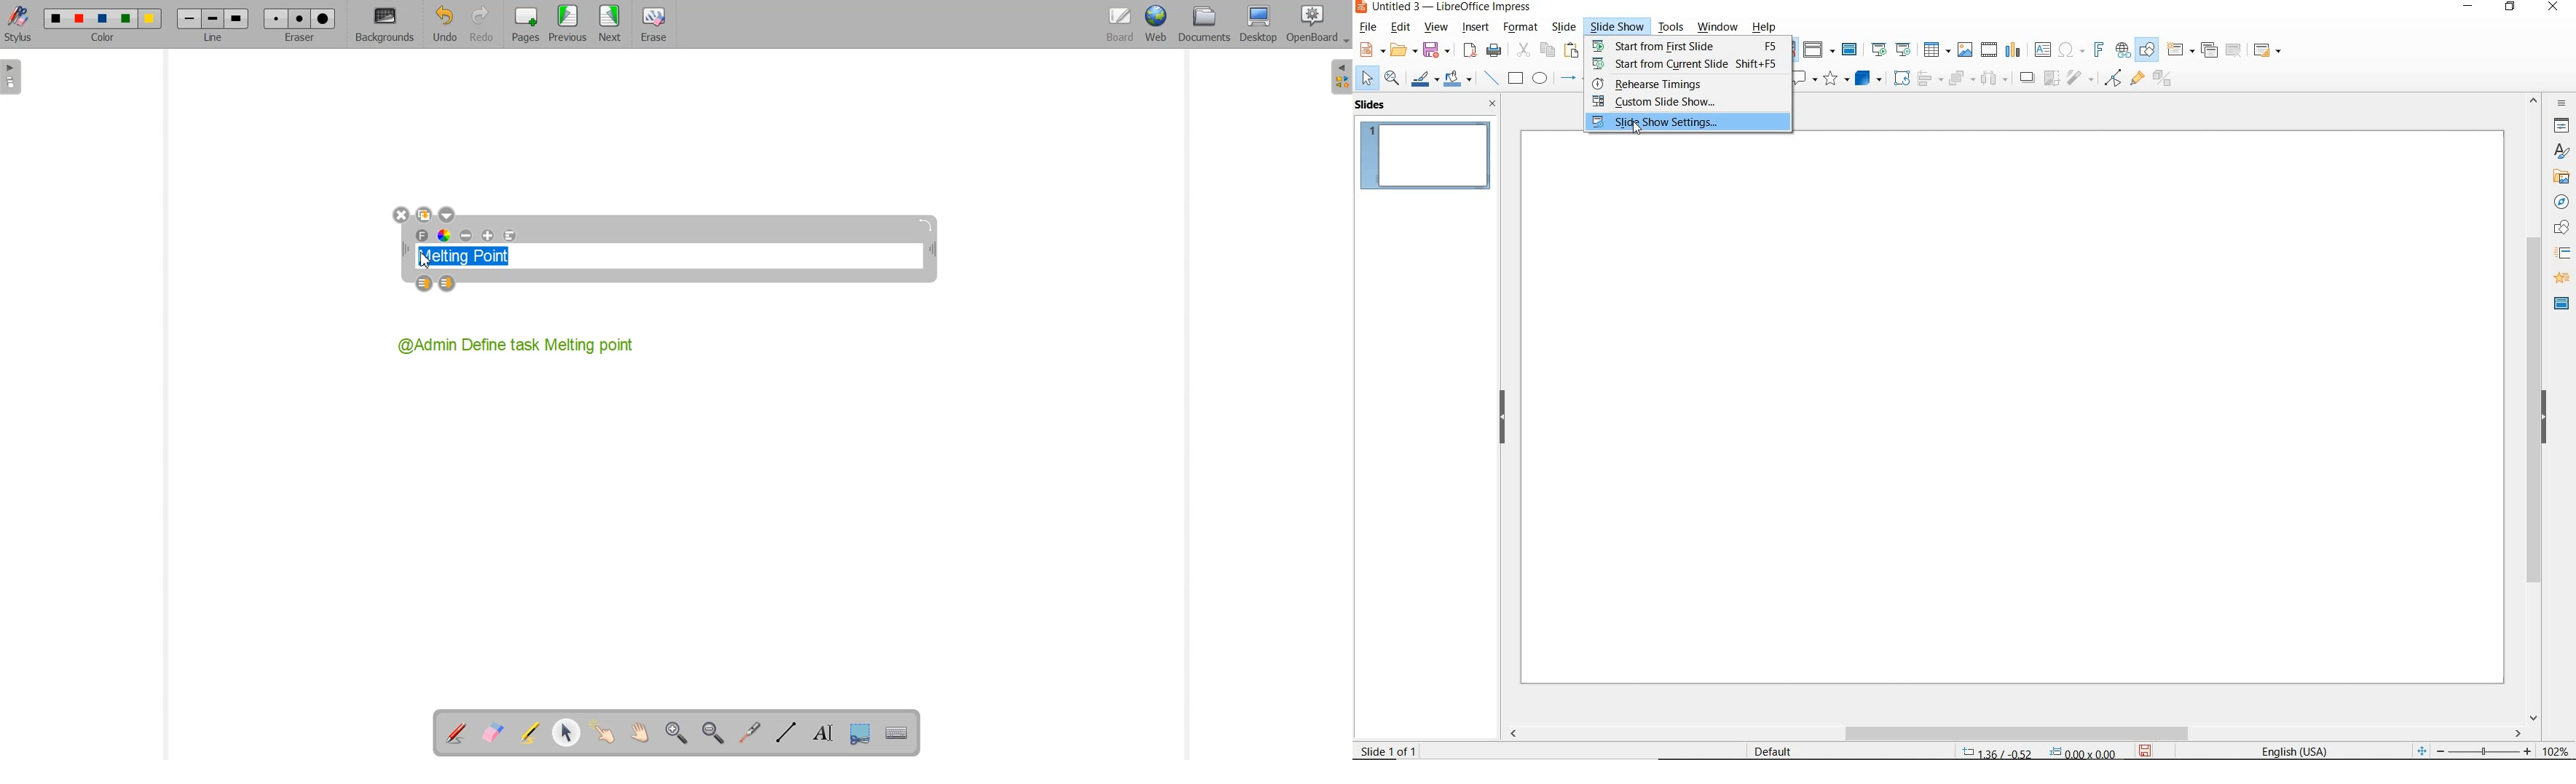 Image resolution: width=2576 pixels, height=784 pixels. Describe the element at coordinates (456, 733) in the screenshot. I see `Annotate Document` at that location.